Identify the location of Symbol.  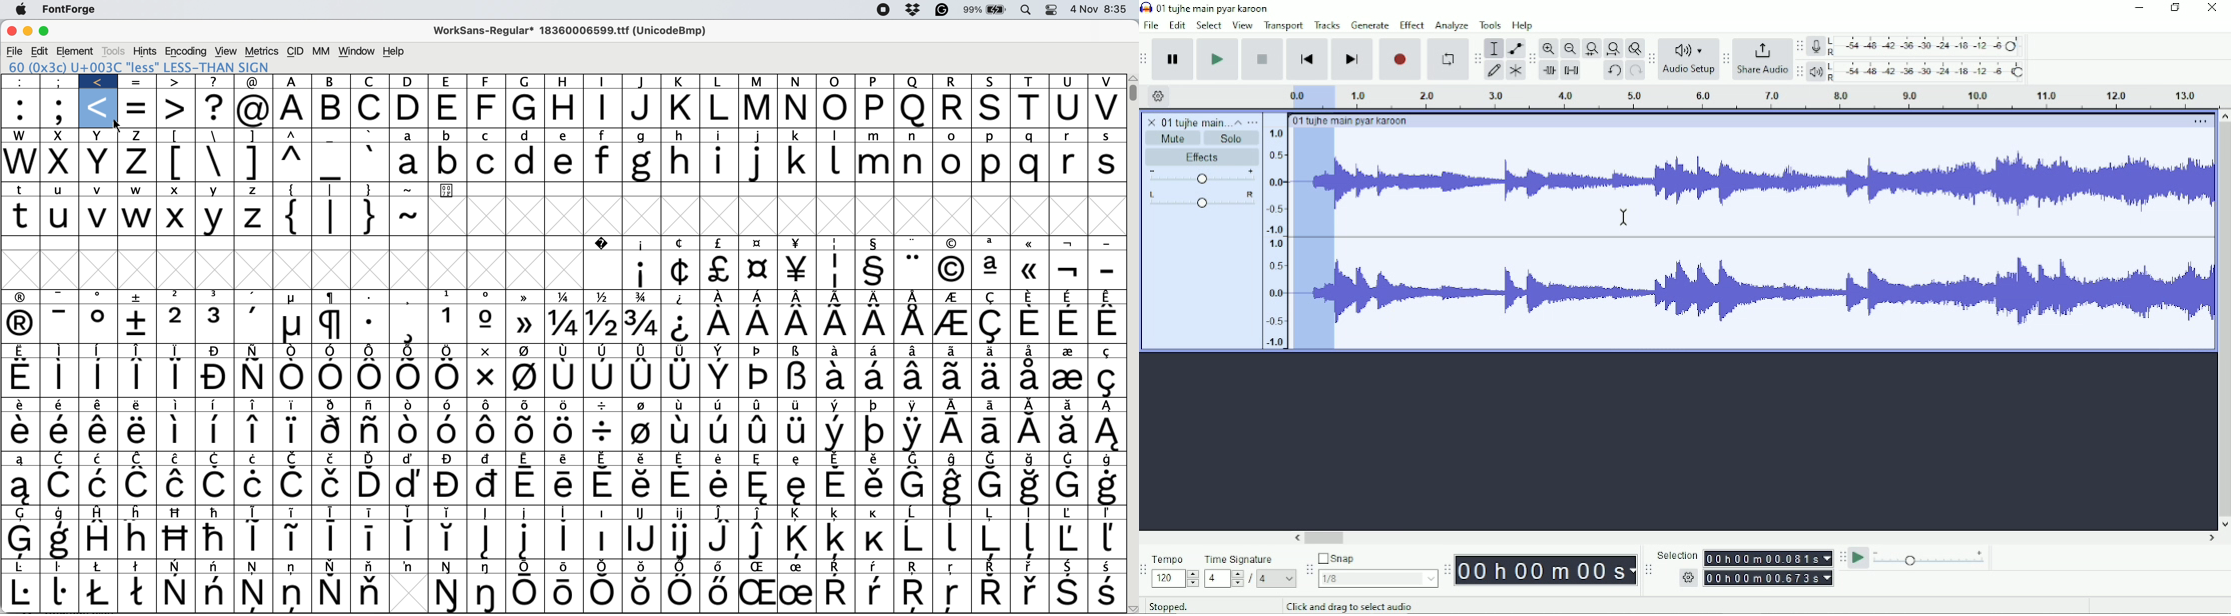
(759, 378).